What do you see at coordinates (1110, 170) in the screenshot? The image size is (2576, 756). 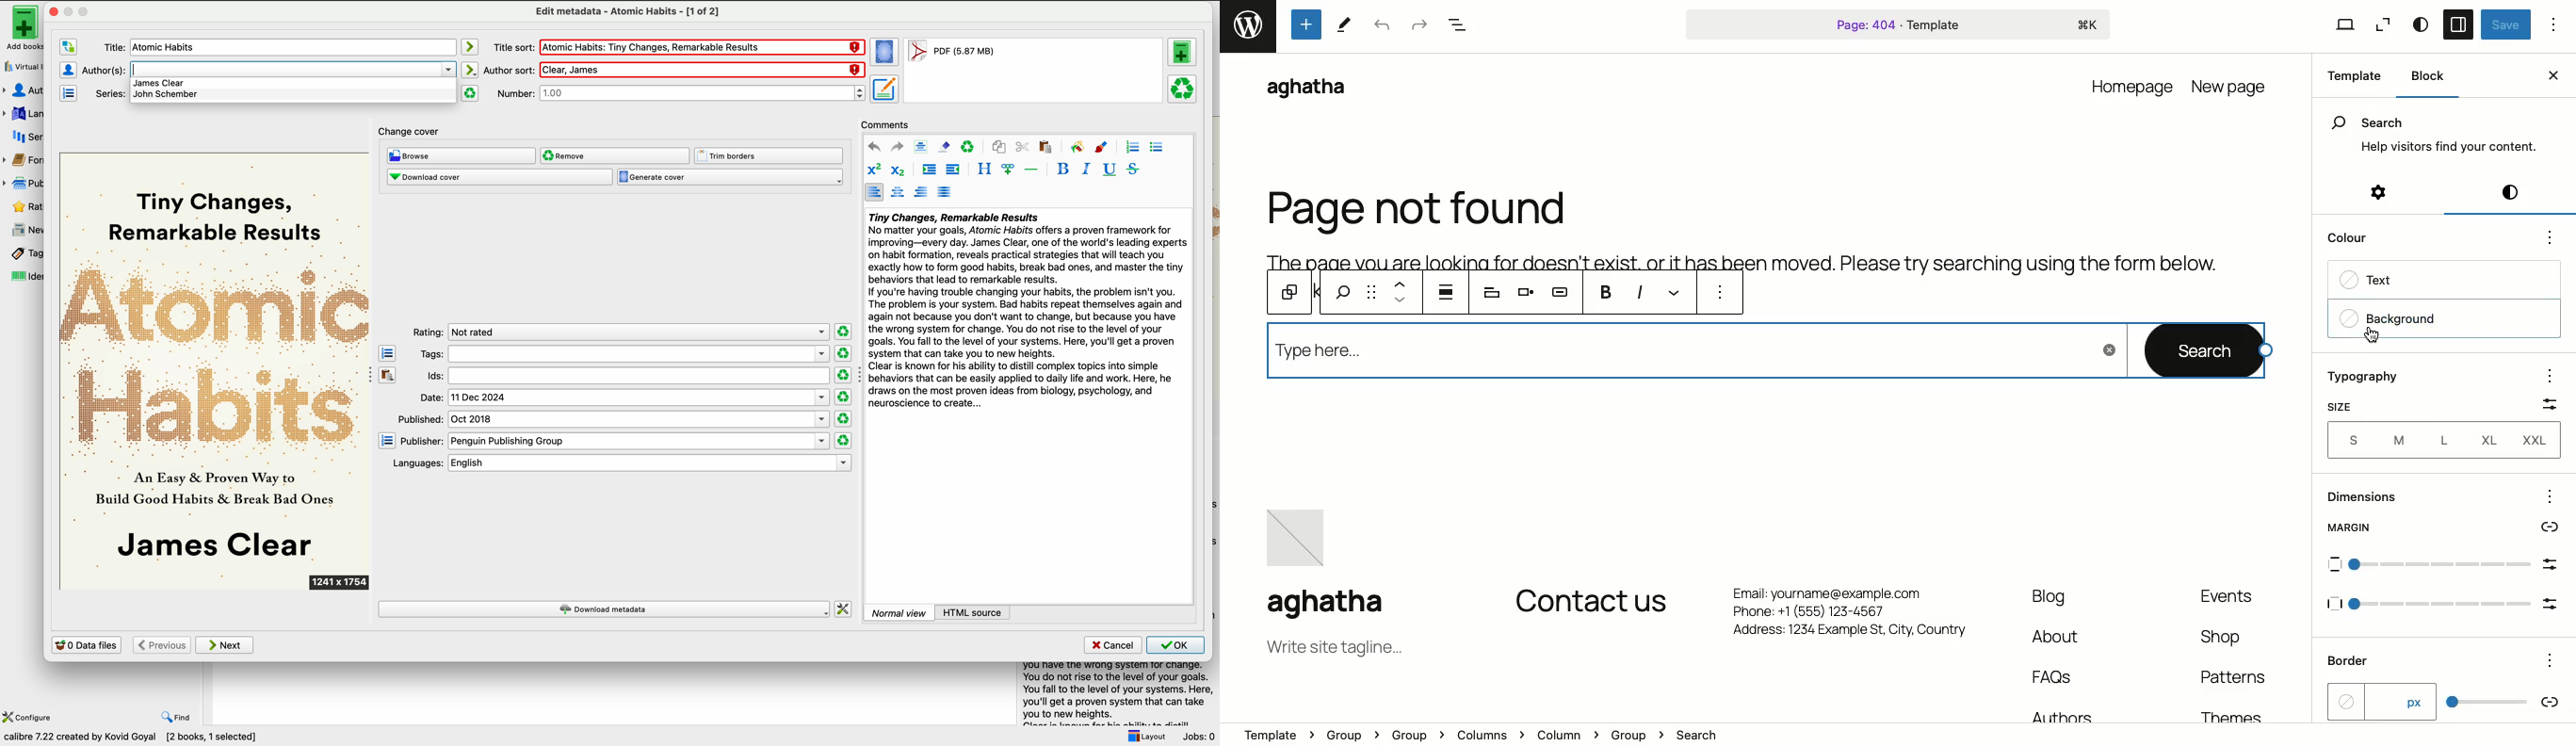 I see `underline` at bounding box center [1110, 170].